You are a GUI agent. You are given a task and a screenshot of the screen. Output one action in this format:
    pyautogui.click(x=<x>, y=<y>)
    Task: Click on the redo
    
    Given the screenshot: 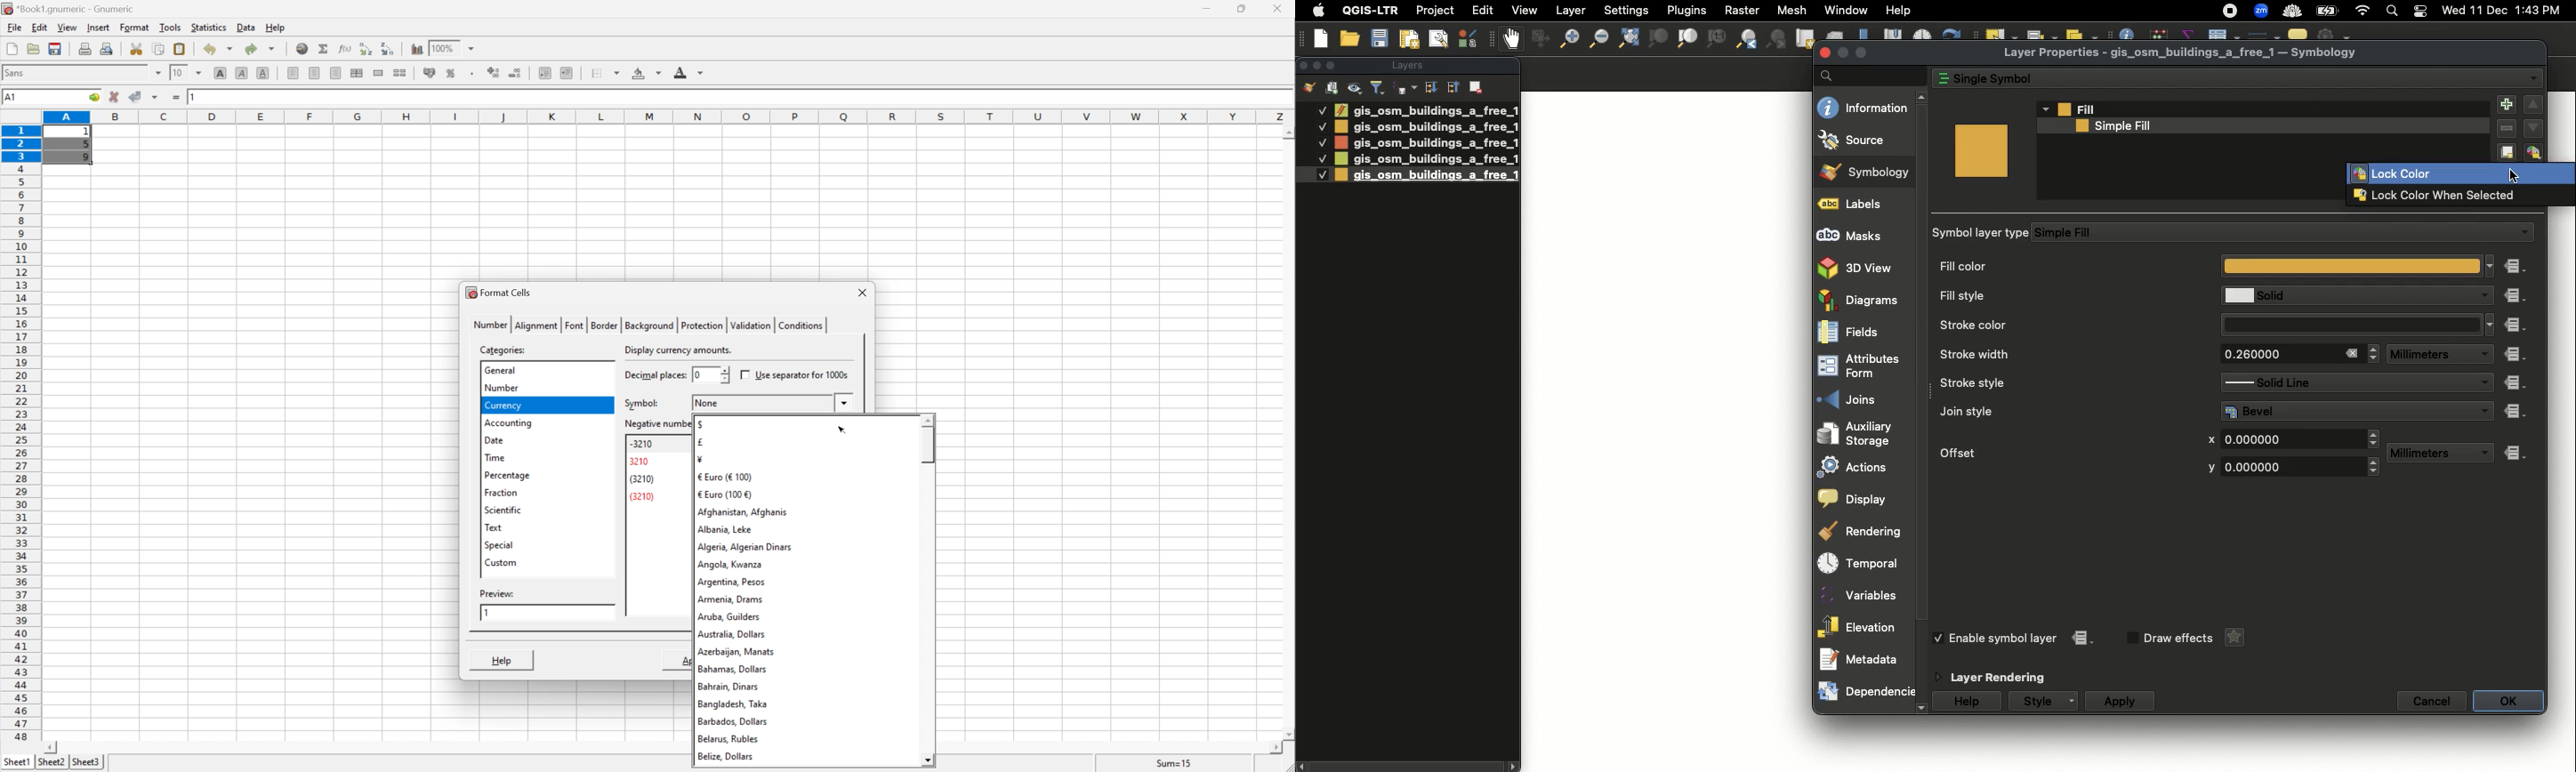 What is the action you would take?
    pyautogui.click(x=260, y=49)
    